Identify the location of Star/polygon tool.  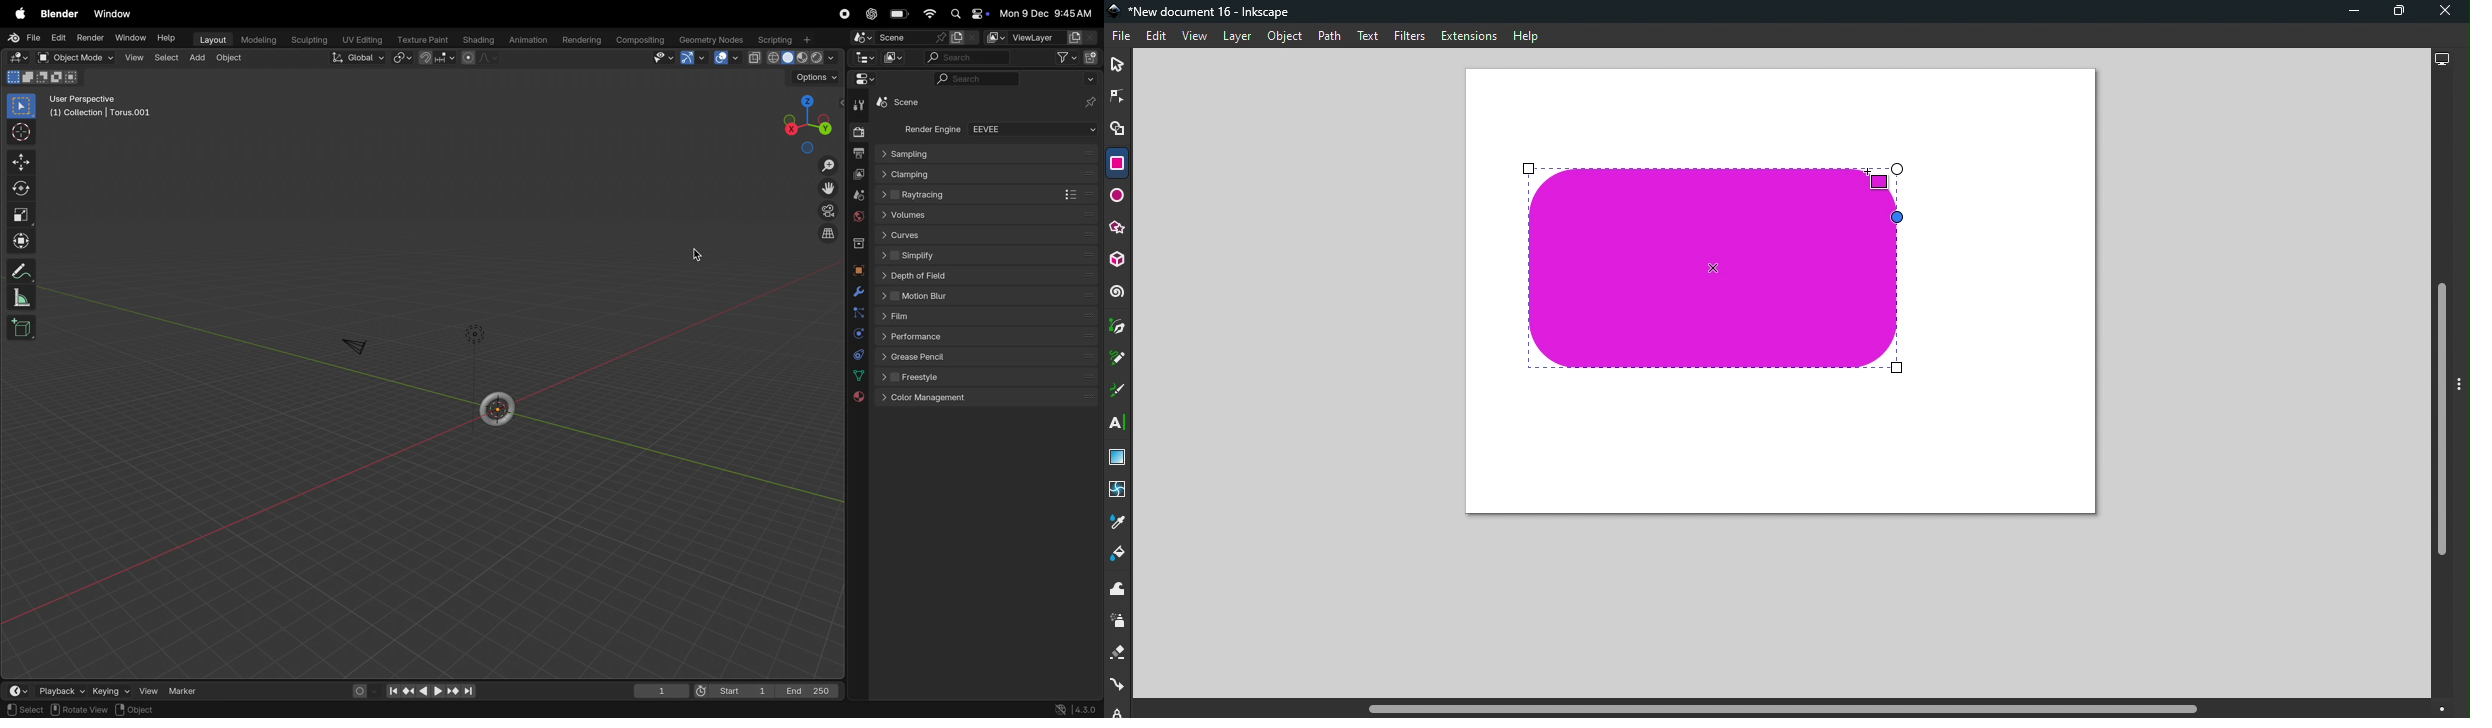
(1119, 229).